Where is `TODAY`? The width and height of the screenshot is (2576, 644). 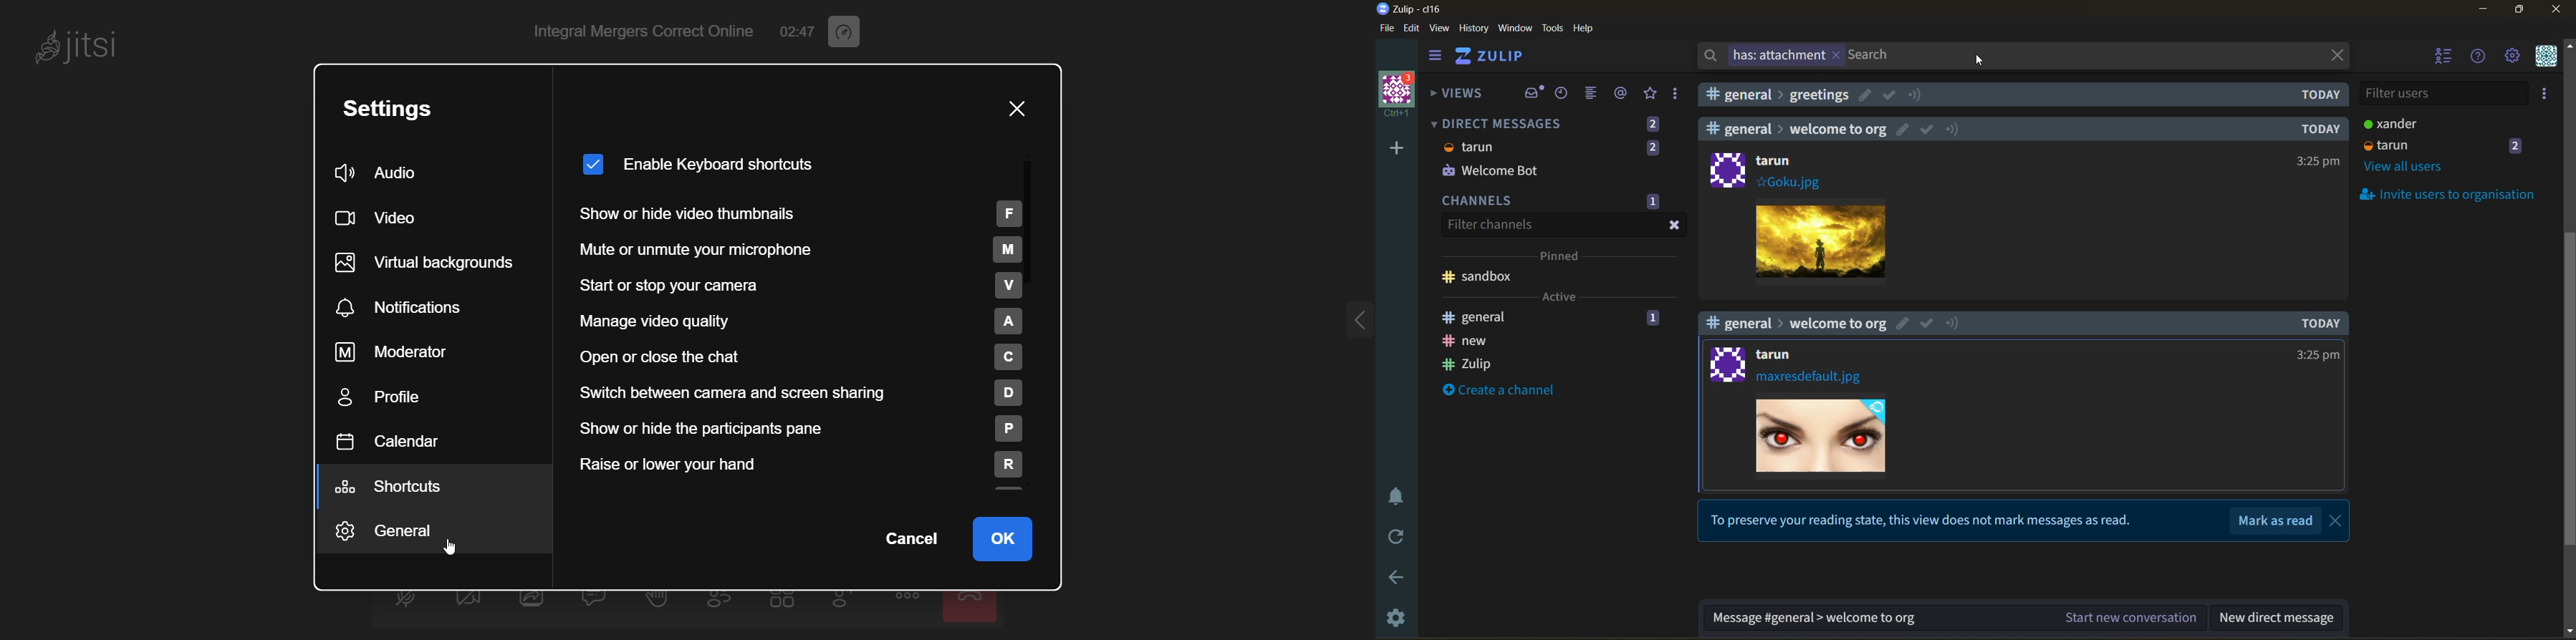 TODAY is located at coordinates (2317, 129).